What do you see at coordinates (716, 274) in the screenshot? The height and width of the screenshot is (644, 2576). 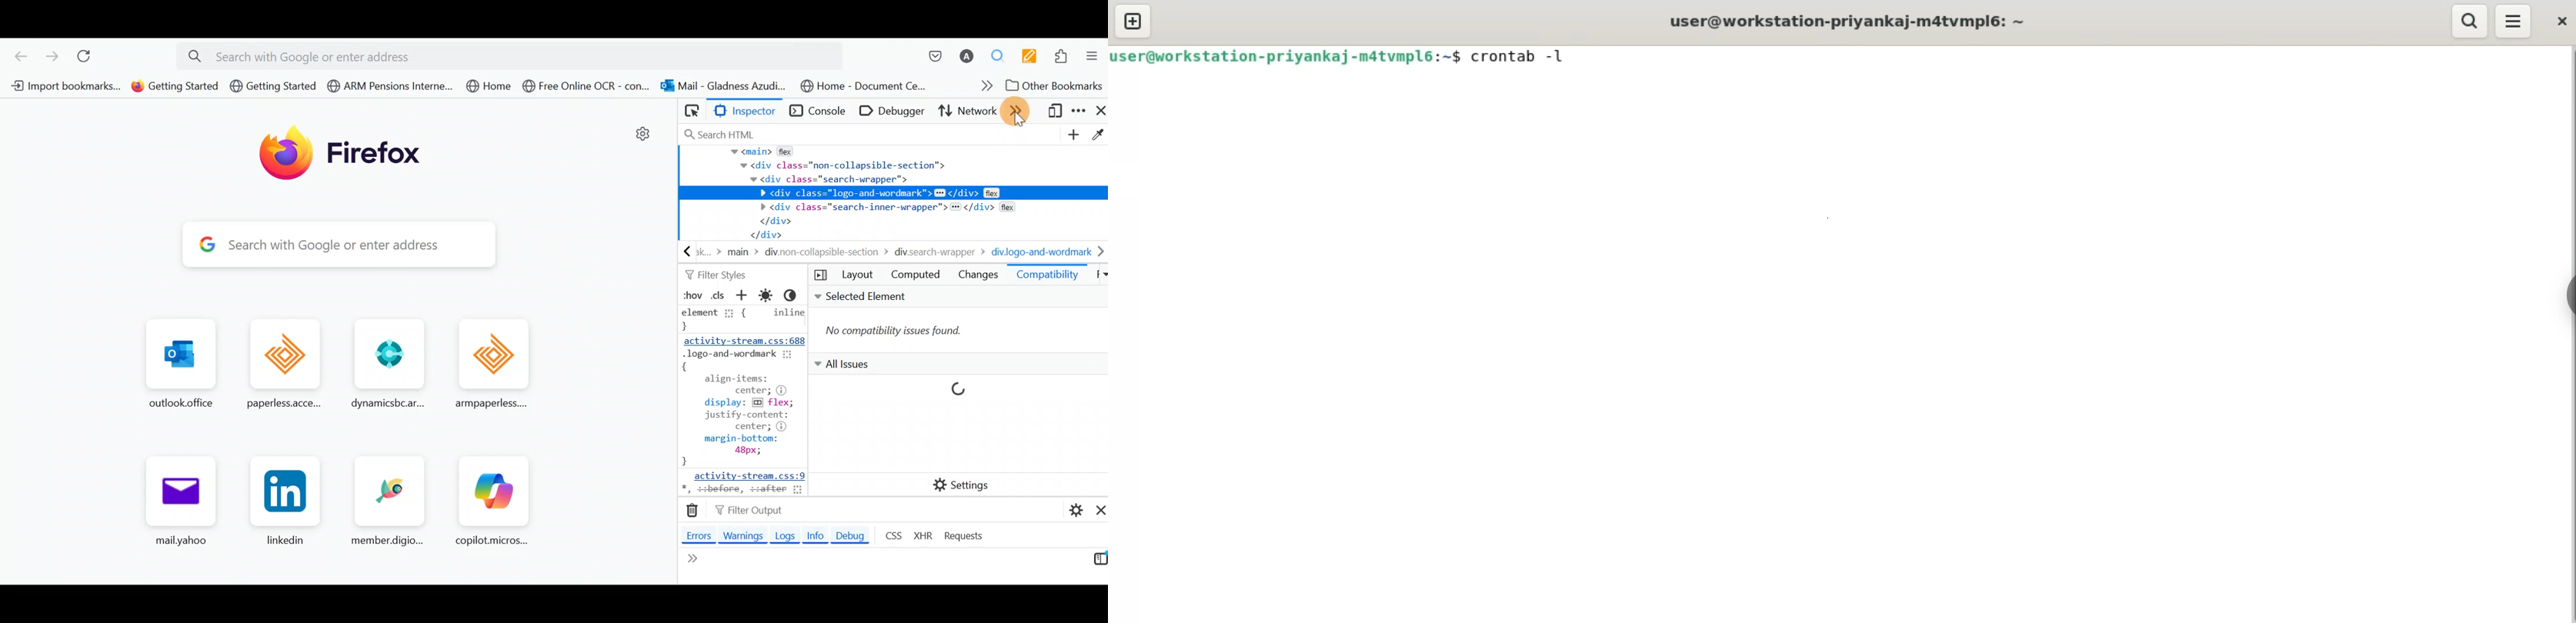 I see `Filter styles` at bounding box center [716, 274].